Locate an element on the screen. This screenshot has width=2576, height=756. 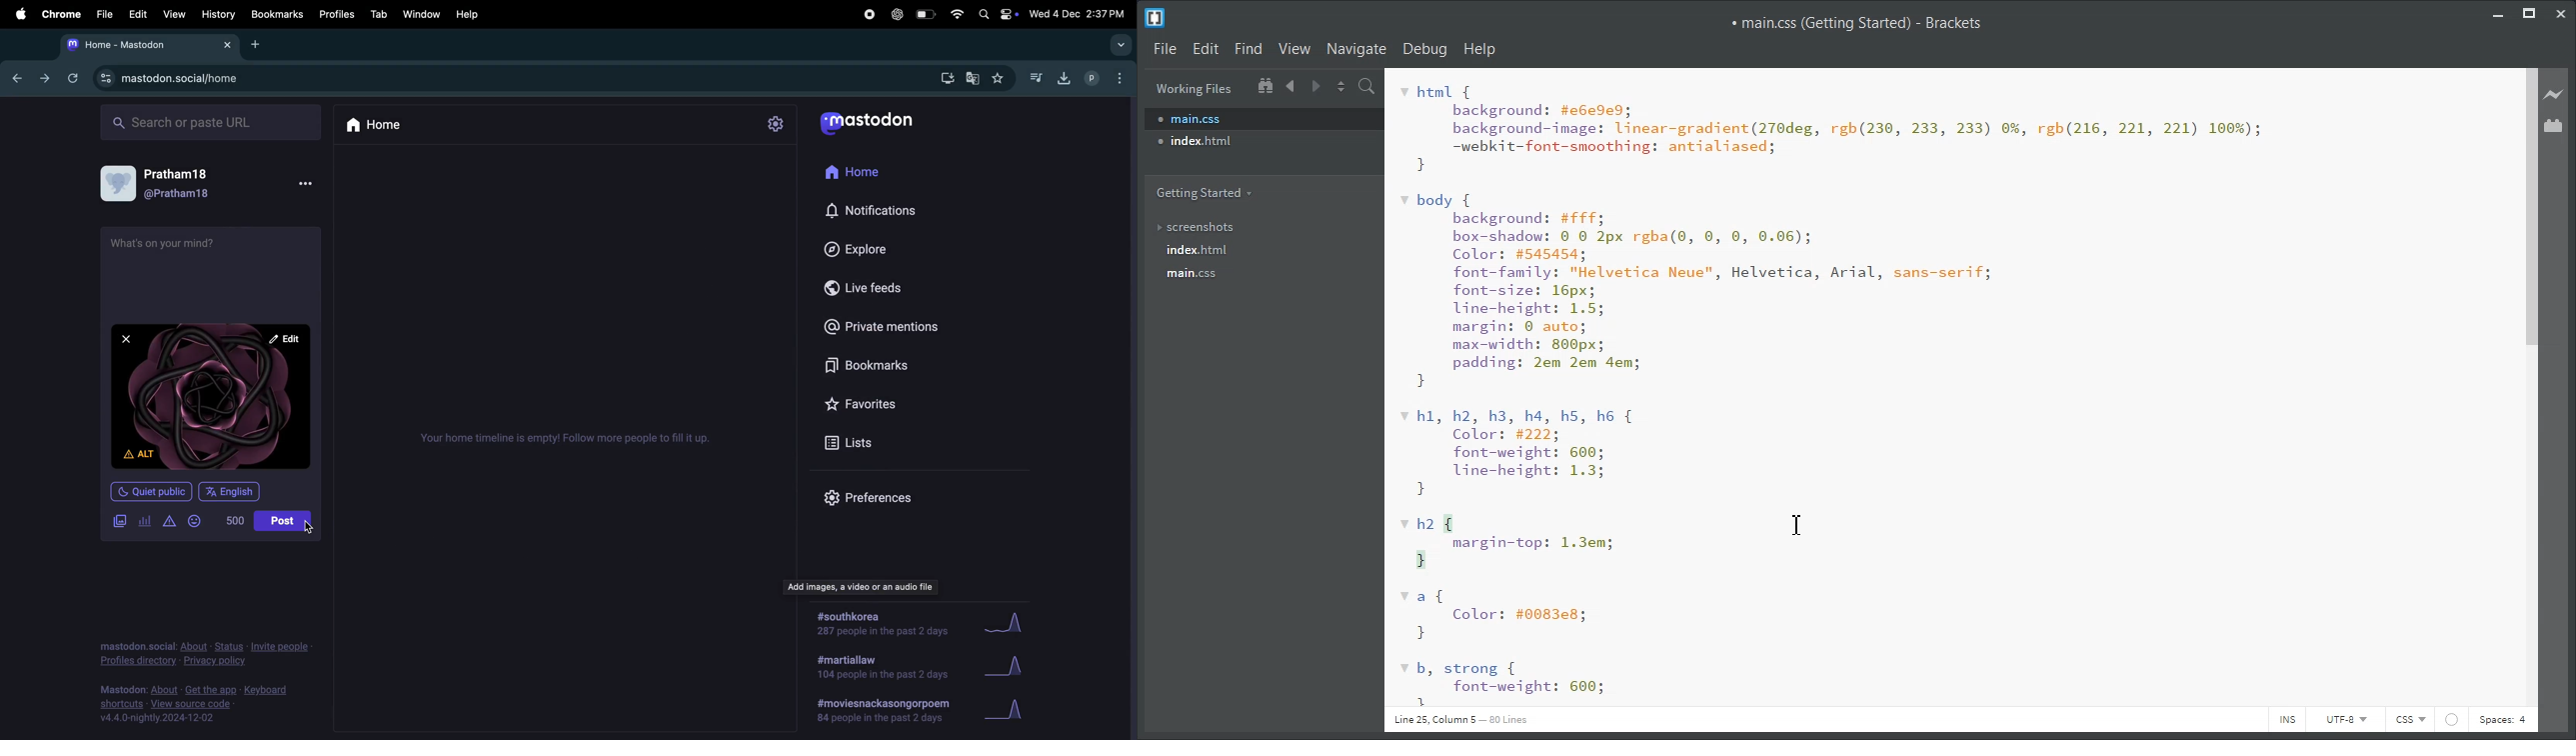
CSS is located at coordinates (2410, 720).